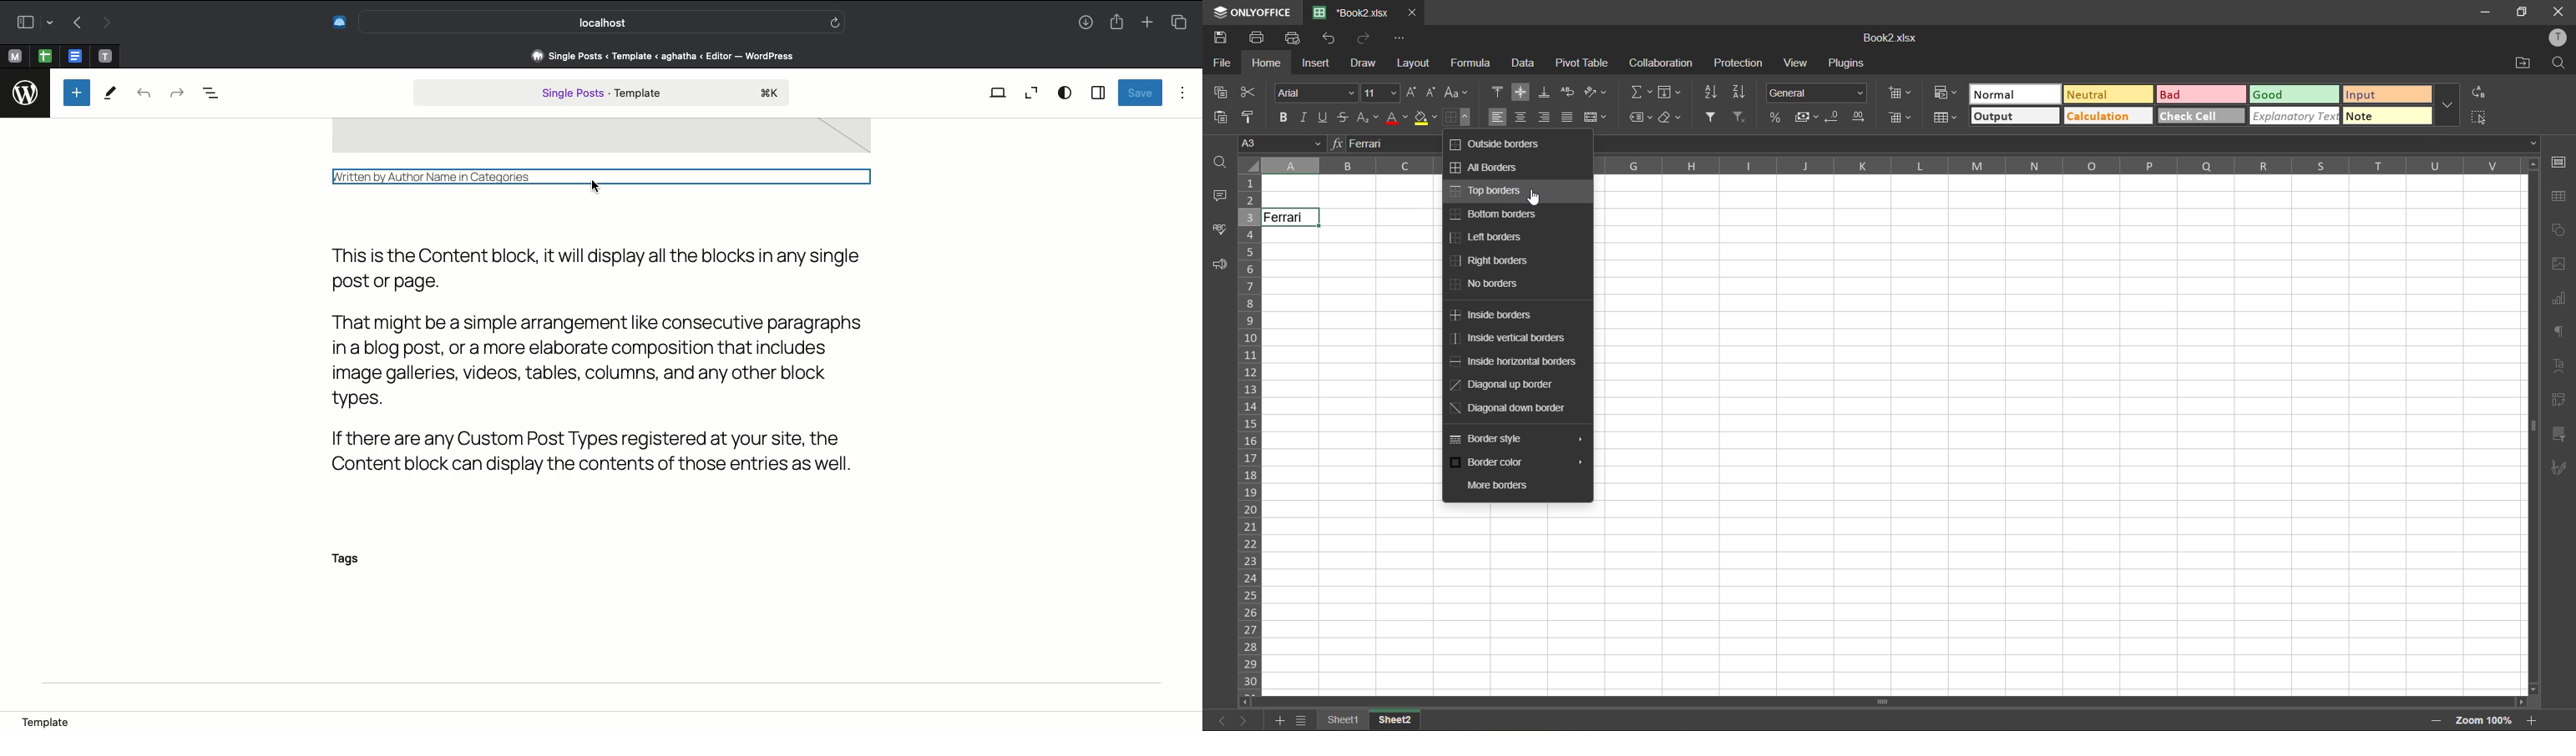 The height and width of the screenshot is (756, 2576). Describe the element at coordinates (144, 94) in the screenshot. I see `Undo` at that location.